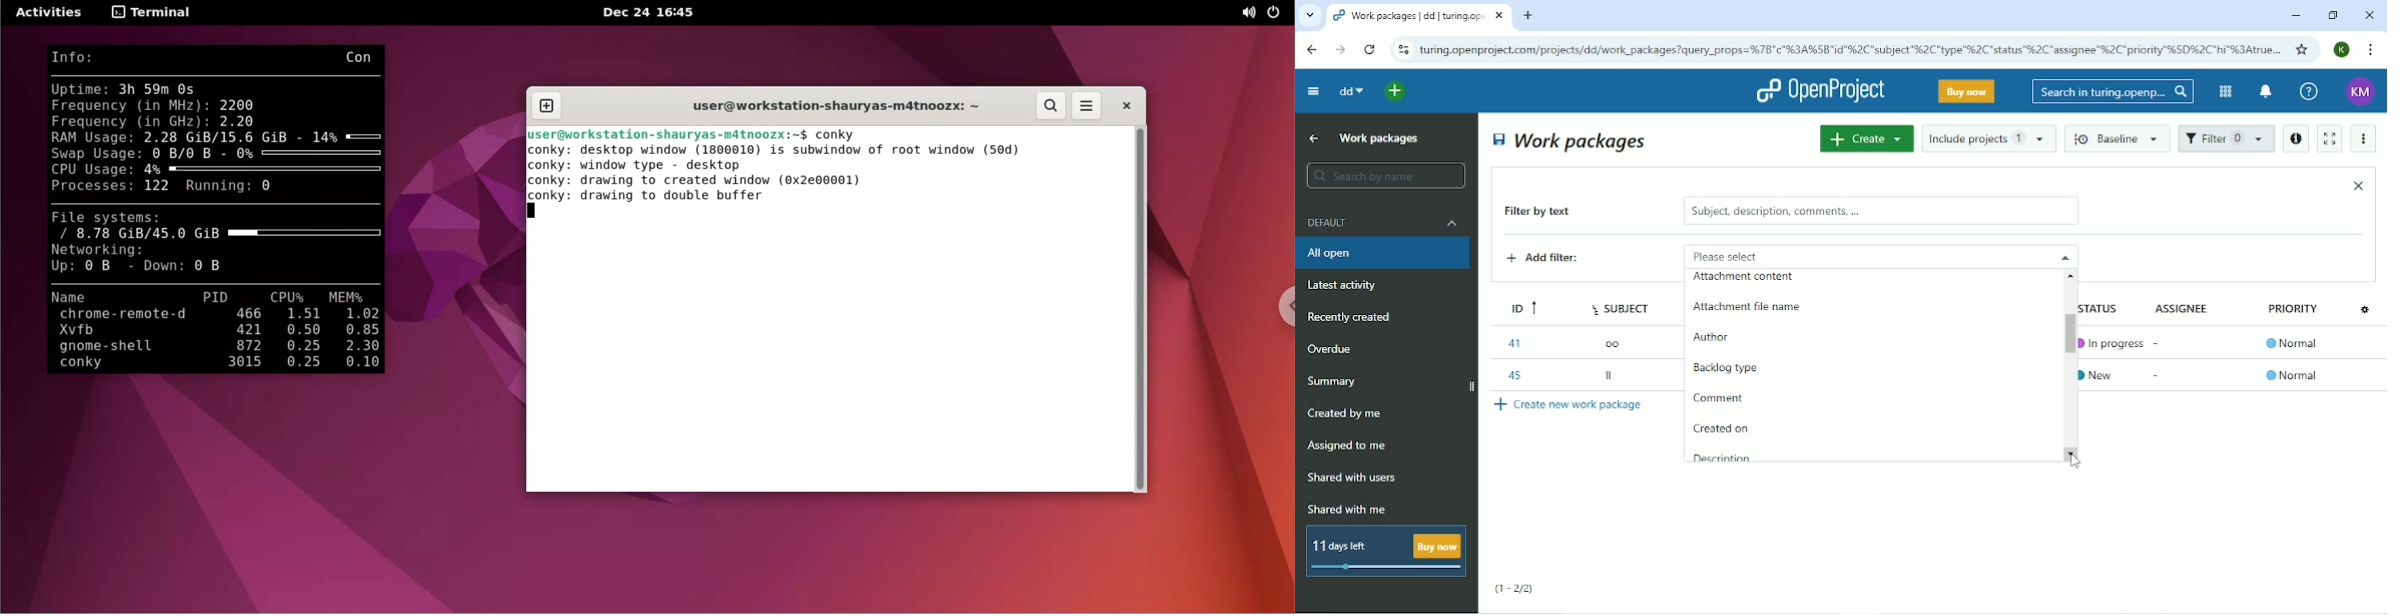 Image resolution: width=2408 pixels, height=616 pixels. What do you see at coordinates (1518, 305) in the screenshot?
I see `ID` at bounding box center [1518, 305].